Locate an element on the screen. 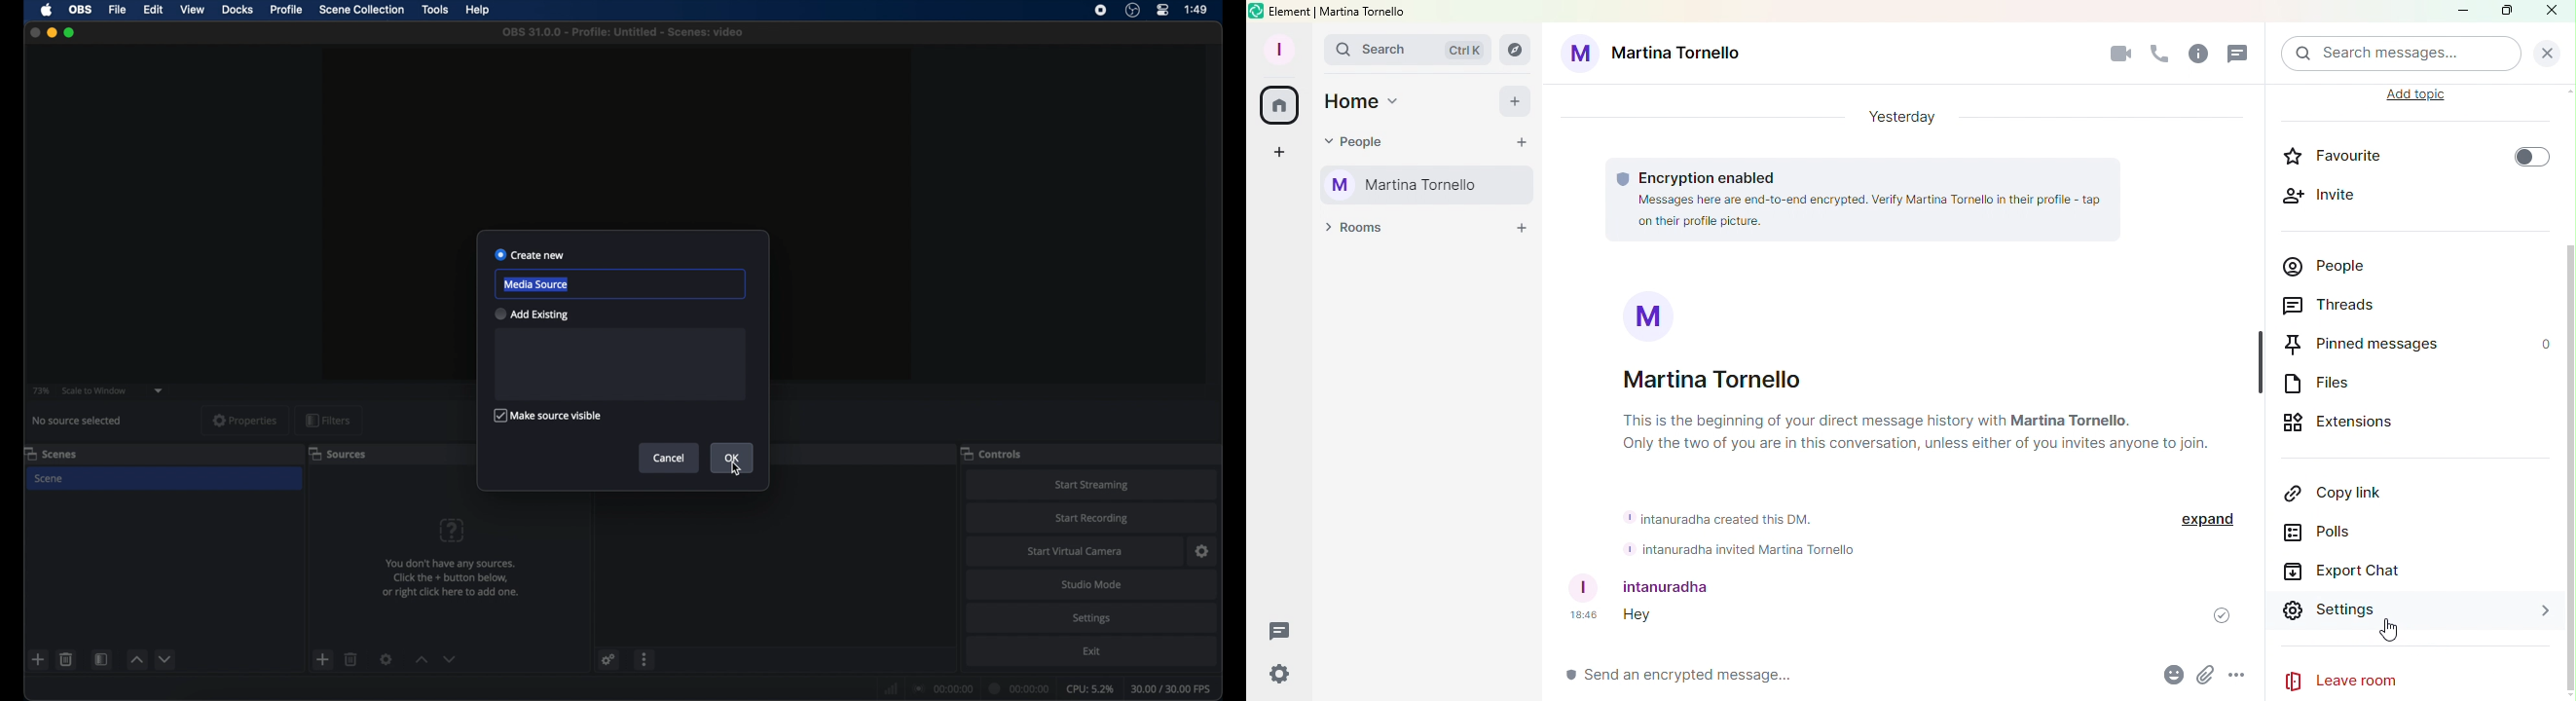 The image size is (2576, 728). message sent is located at coordinates (2219, 615).